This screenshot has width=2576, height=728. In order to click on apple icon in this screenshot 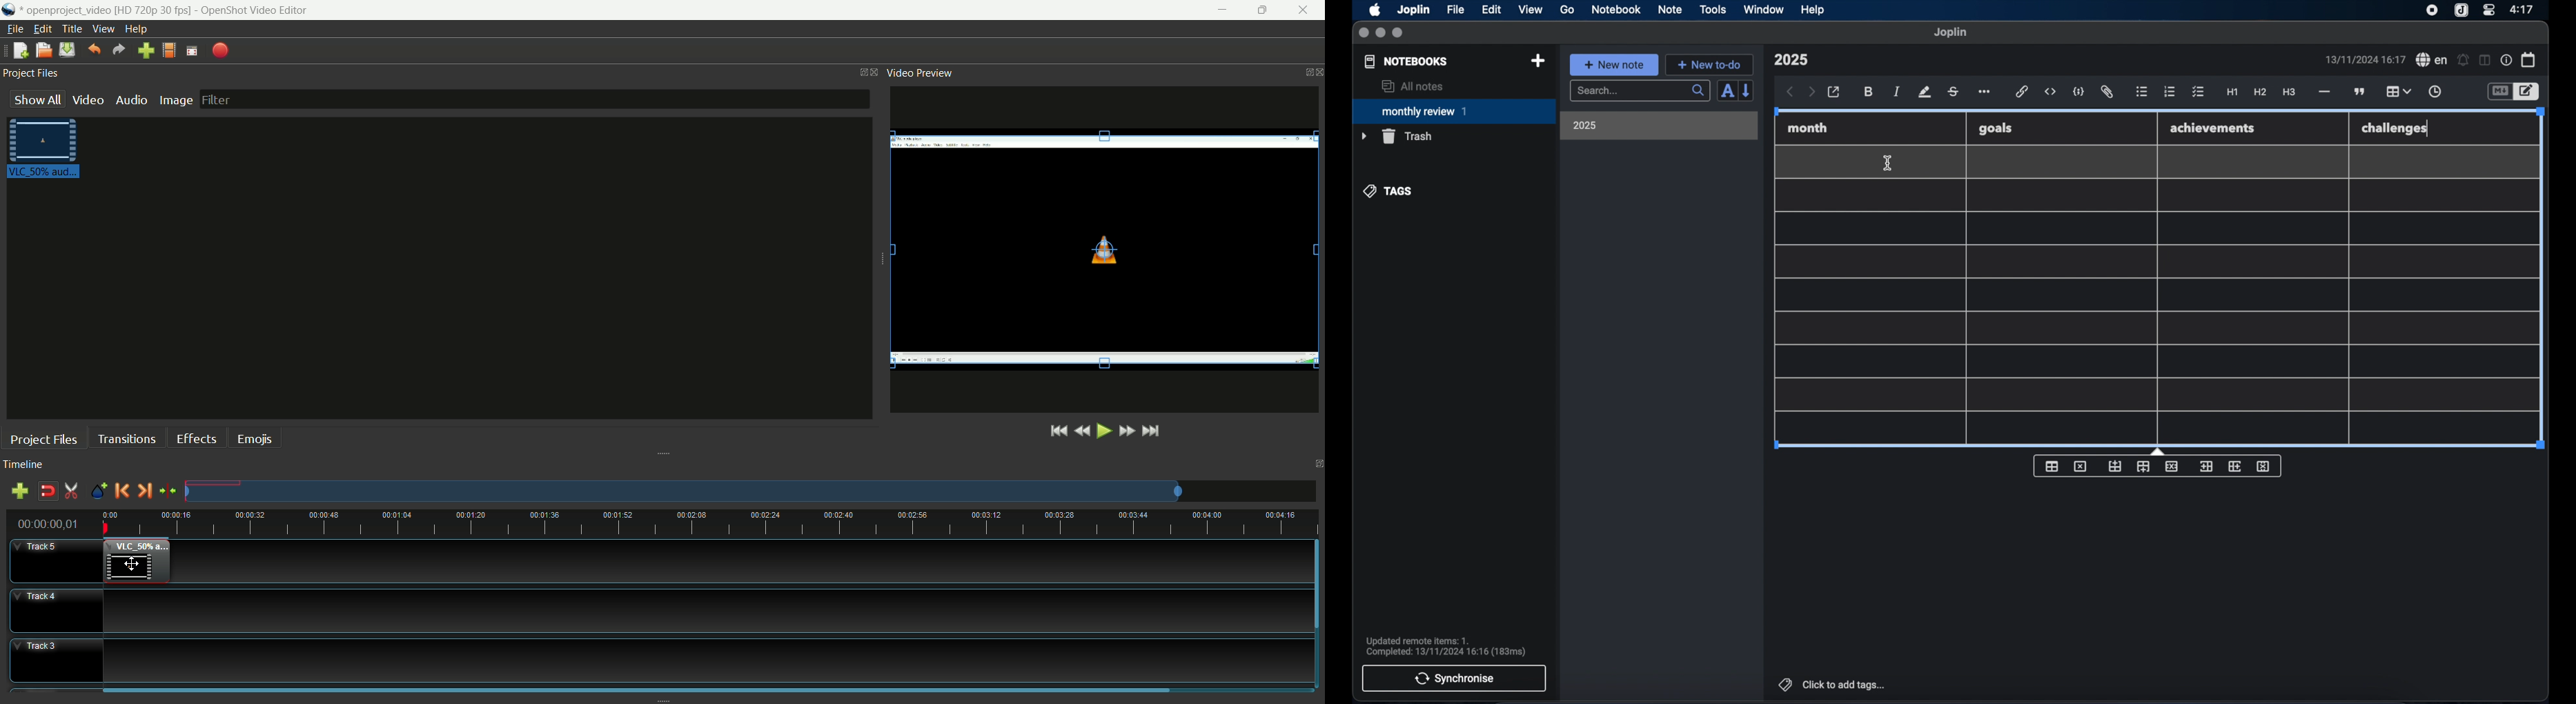, I will do `click(1374, 10)`.